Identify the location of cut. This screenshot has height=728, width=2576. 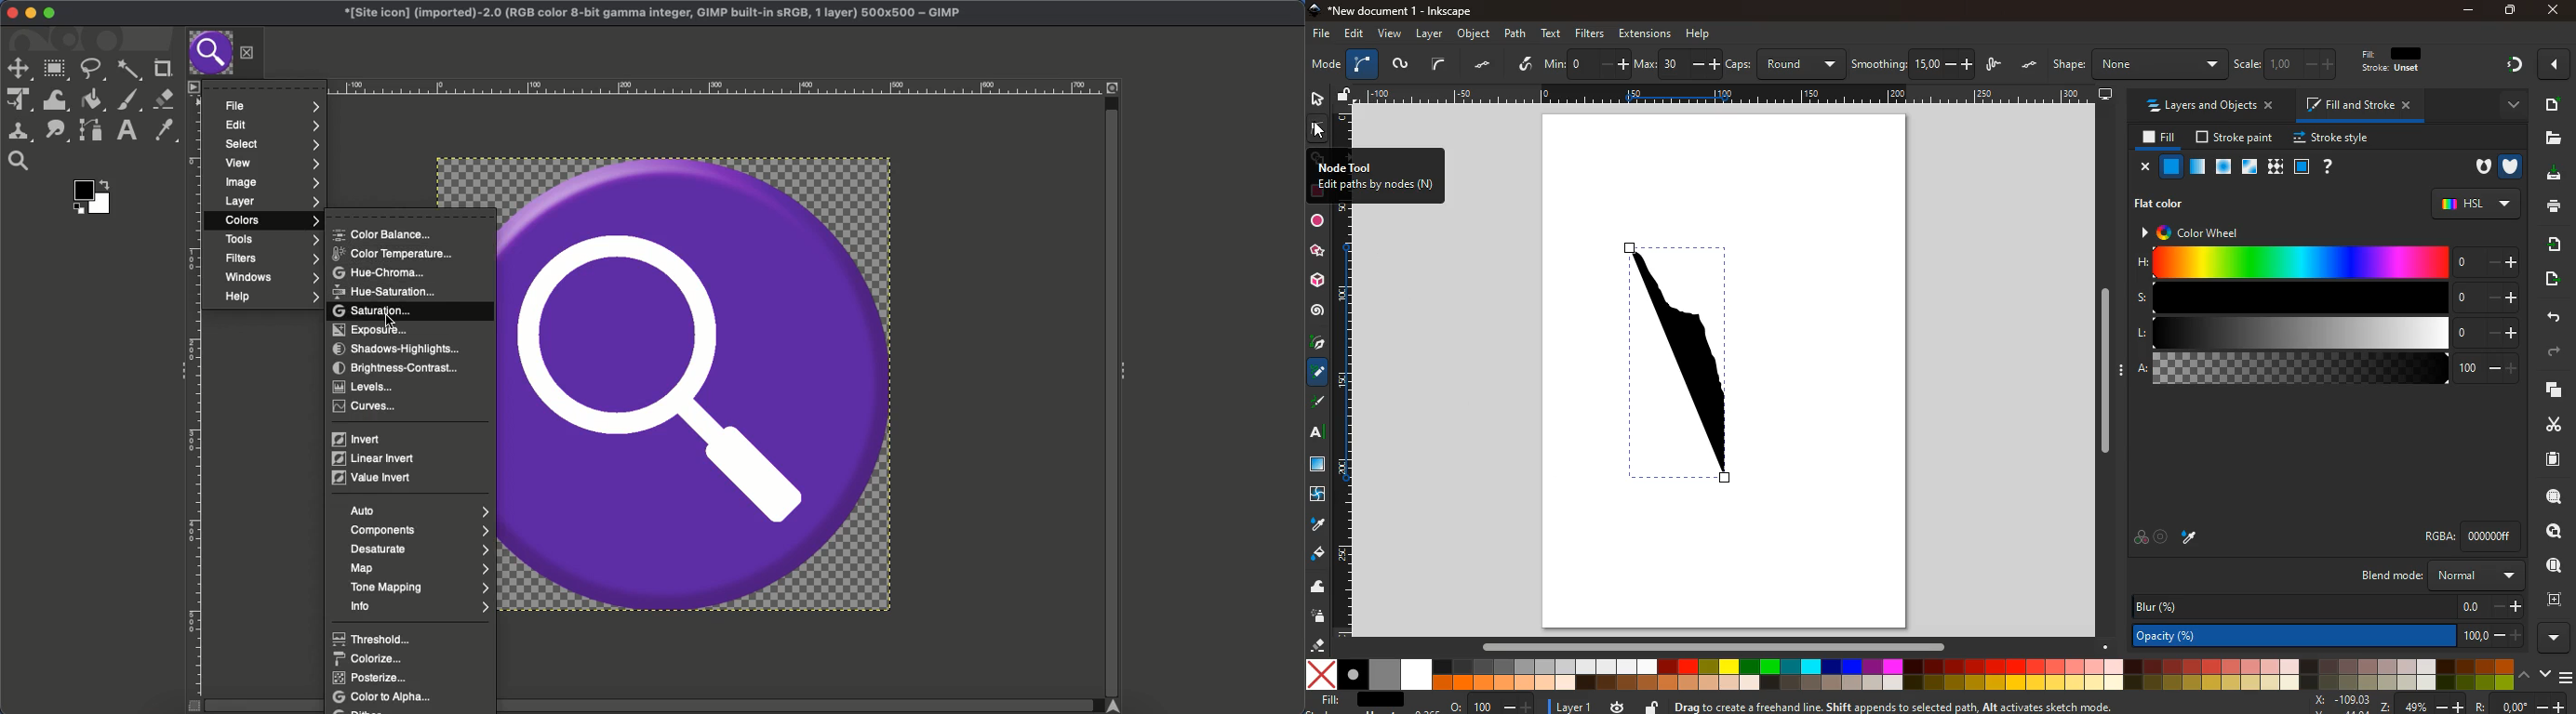
(2546, 424).